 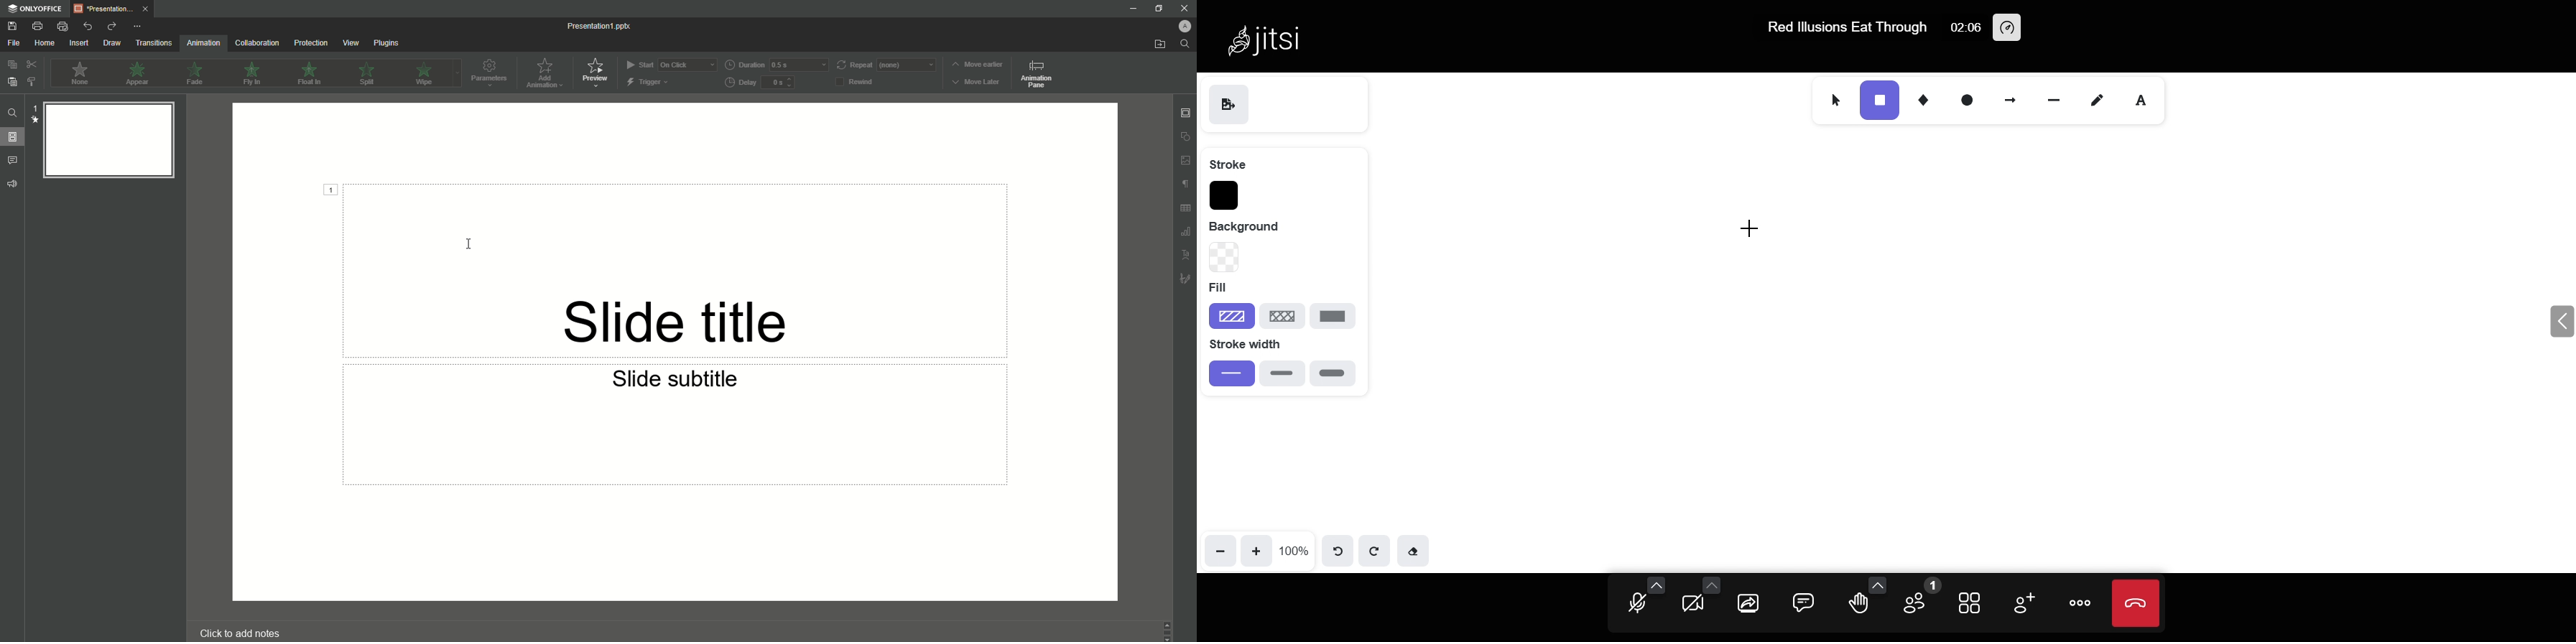 I want to click on Spill, so click(x=368, y=77).